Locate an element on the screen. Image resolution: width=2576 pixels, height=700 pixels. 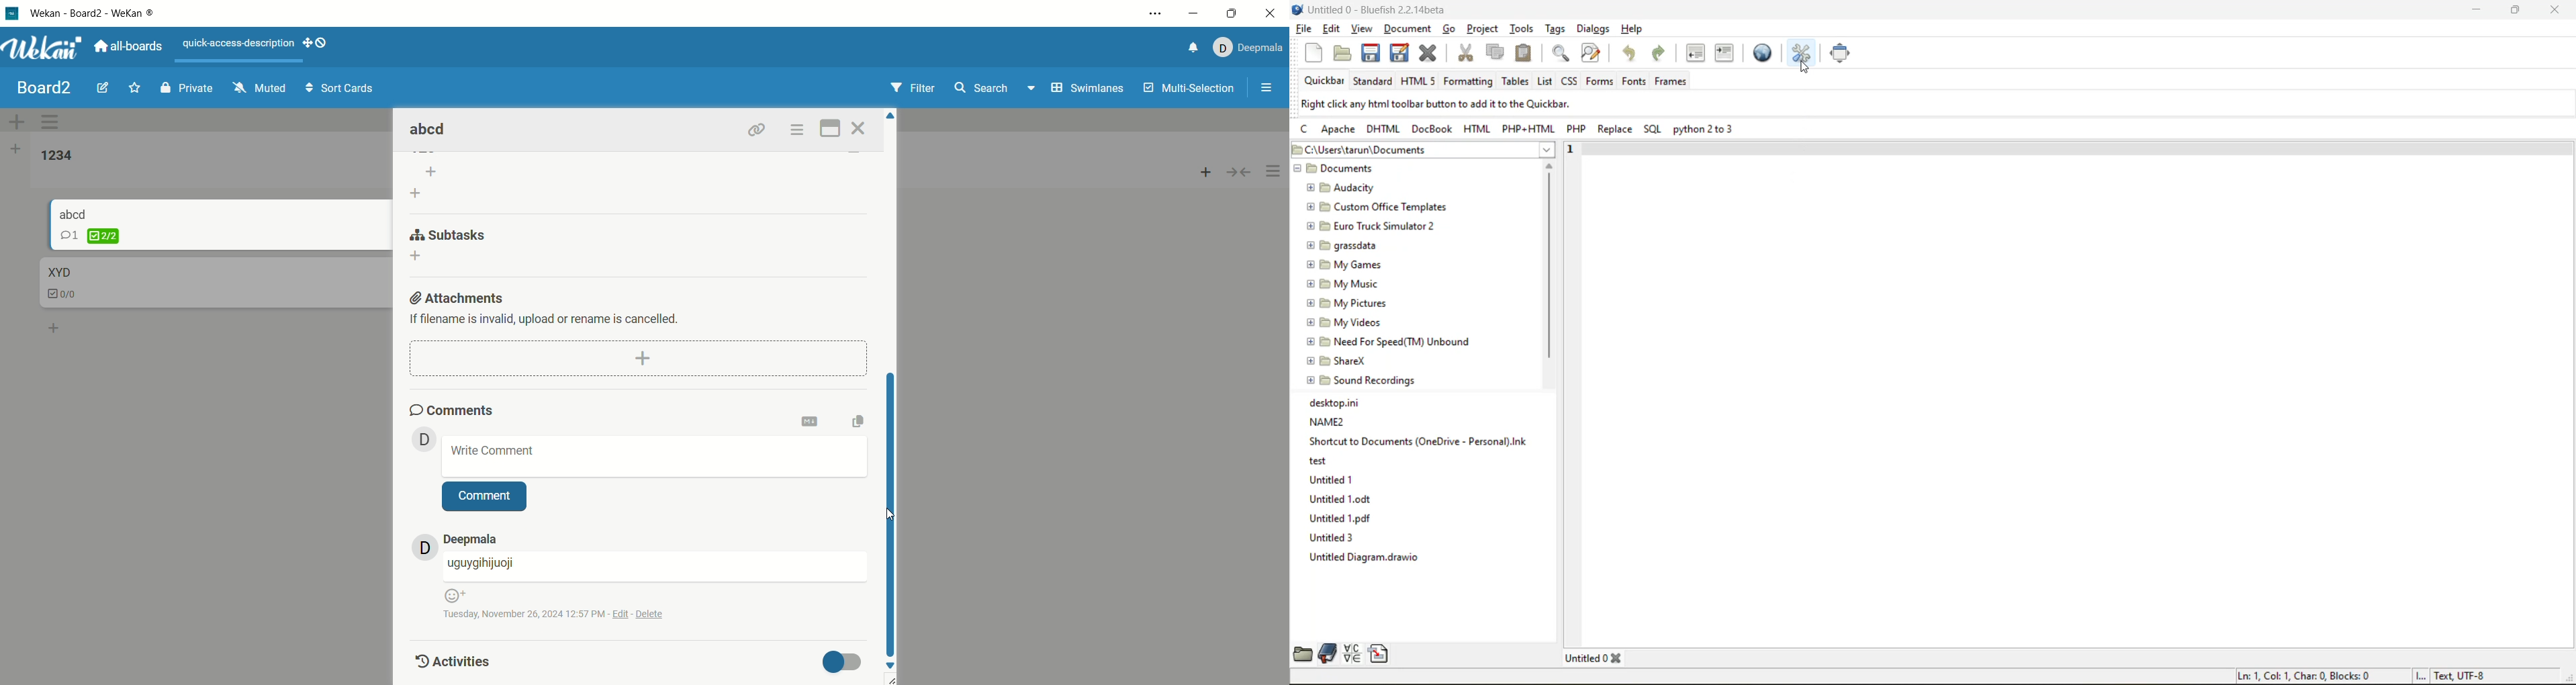
full screen is located at coordinates (1841, 54).